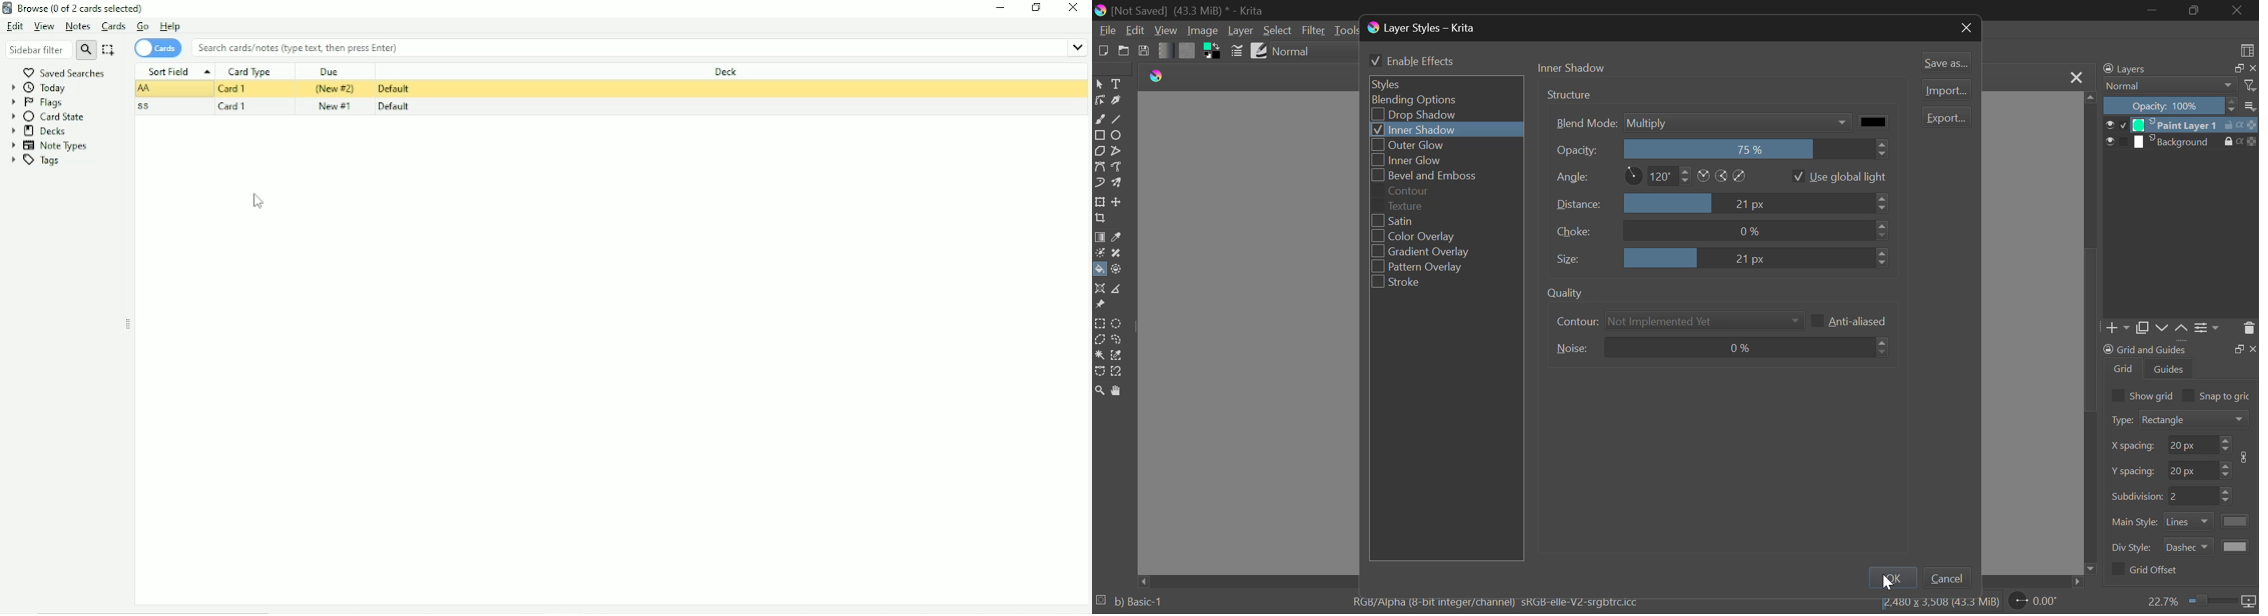 This screenshot has width=2268, height=616. I want to click on Restore Down, so click(2153, 10).